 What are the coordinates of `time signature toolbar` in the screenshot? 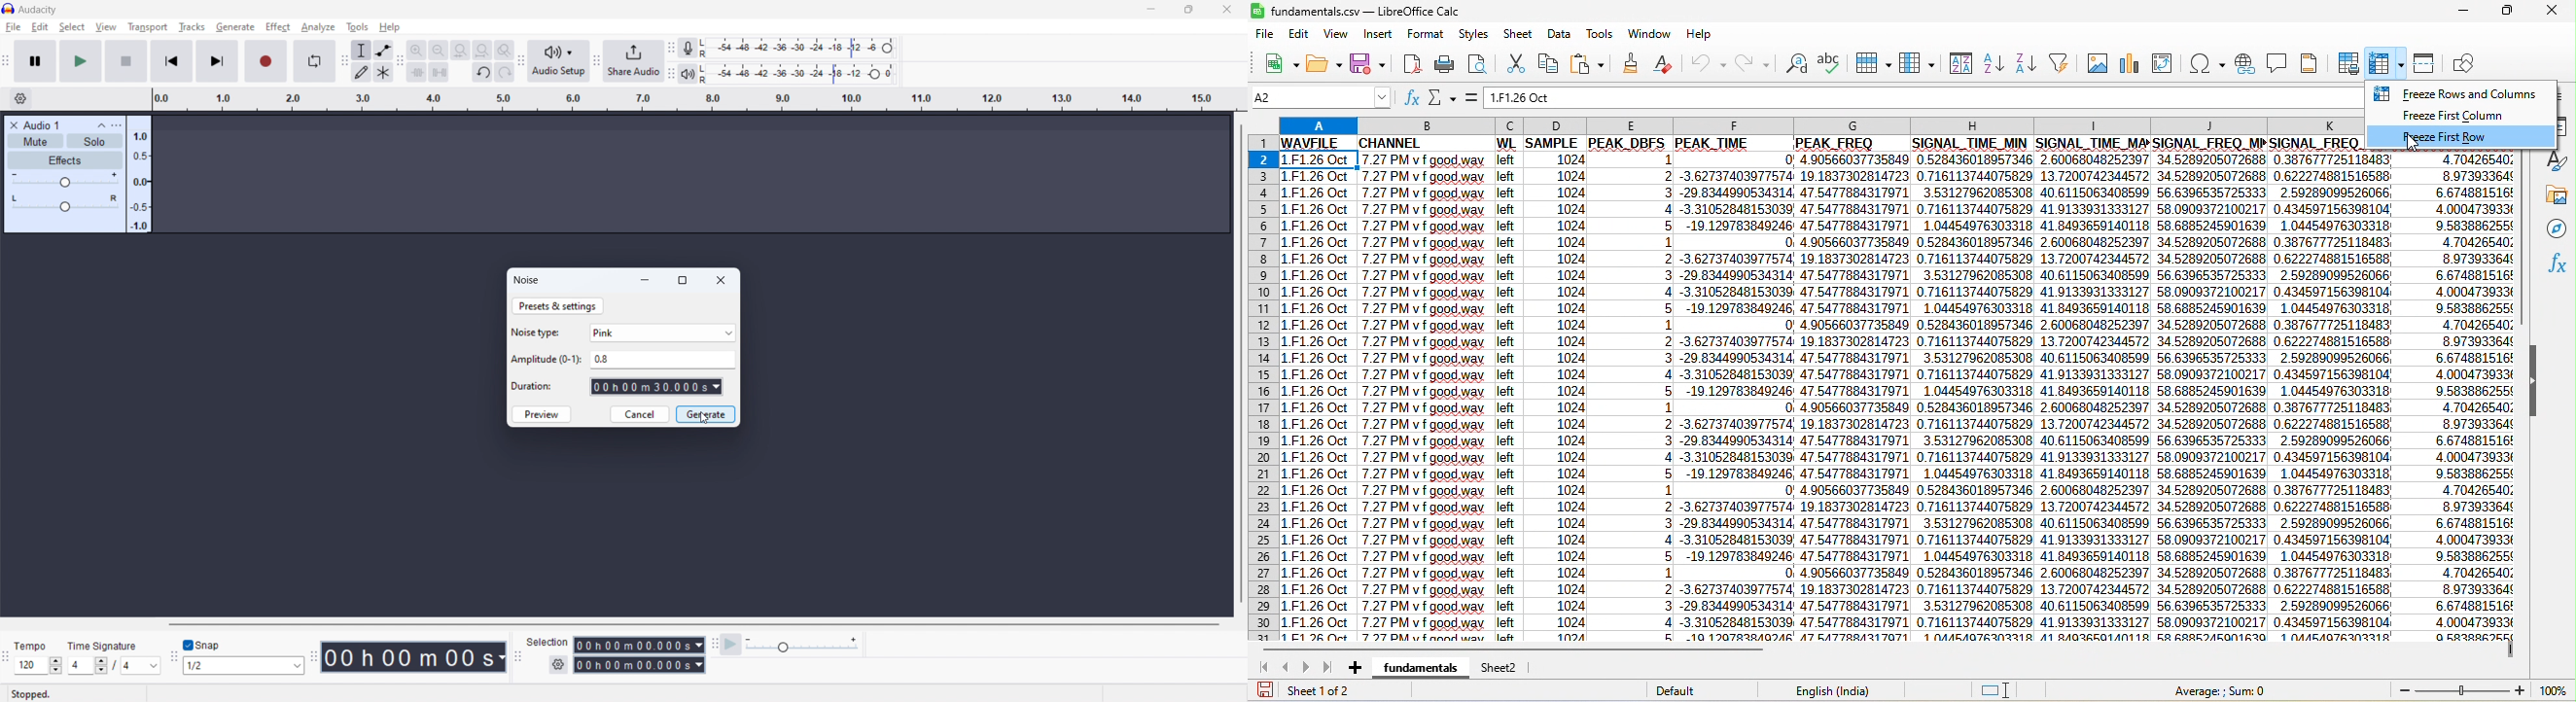 It's located at (7, 658).